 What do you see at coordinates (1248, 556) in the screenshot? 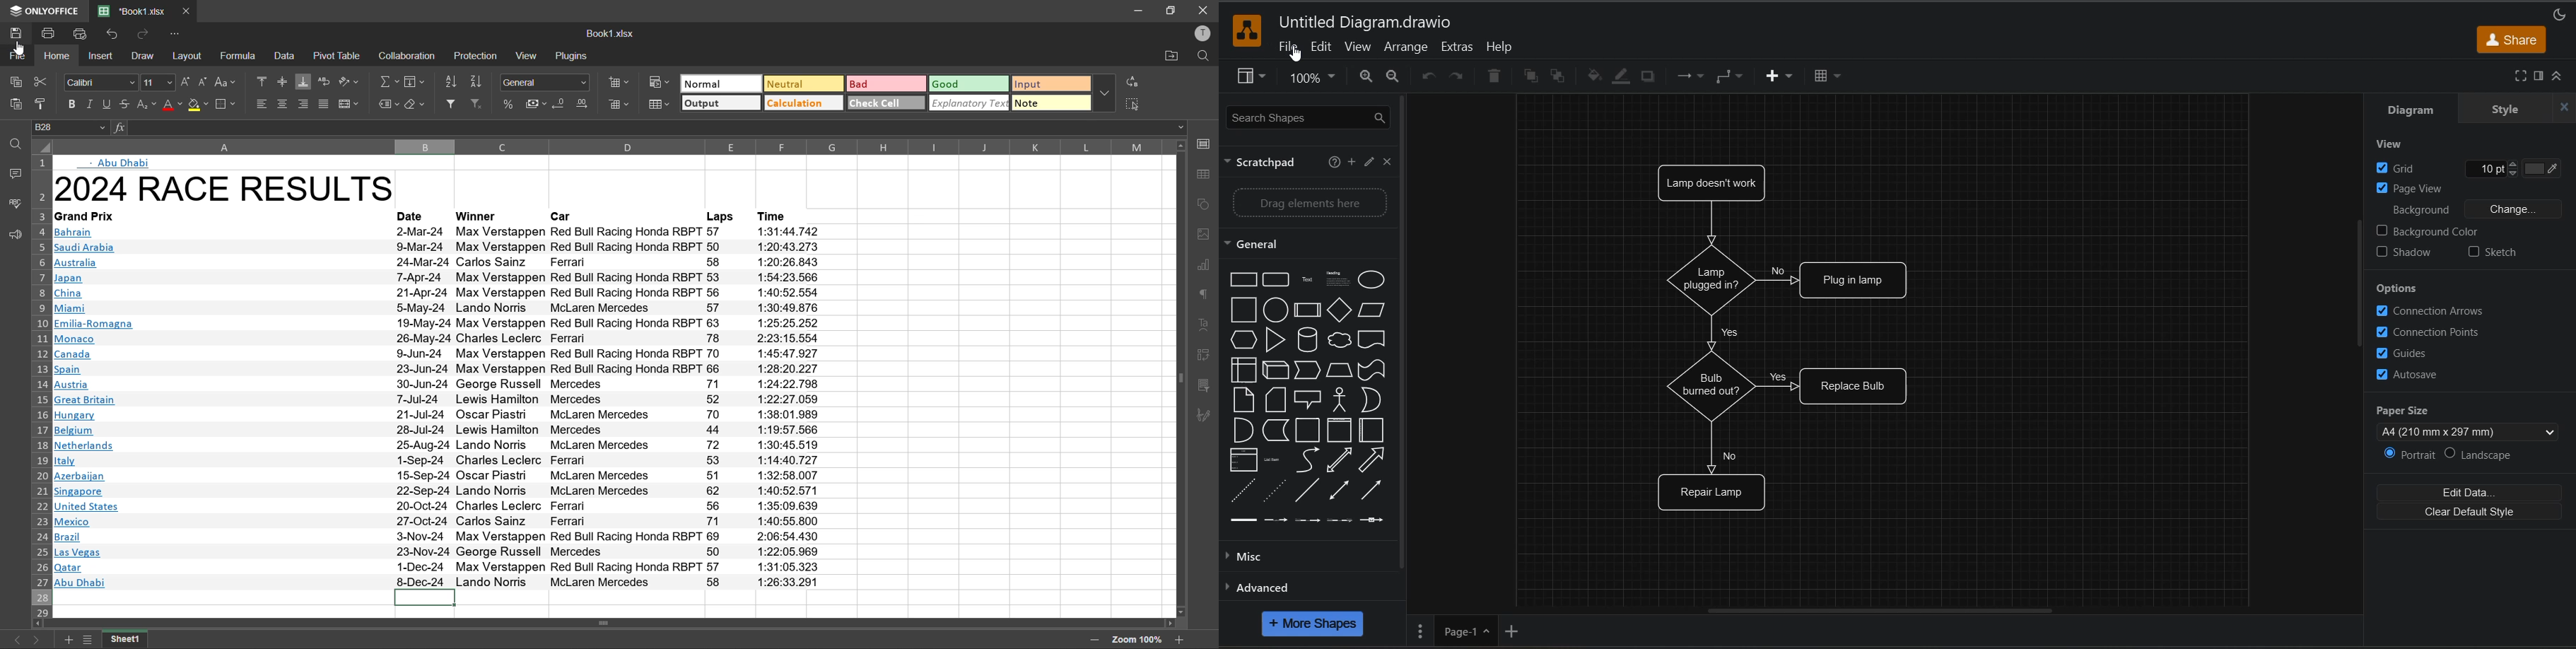
I see `misc` at bounding box center [1248, 556].